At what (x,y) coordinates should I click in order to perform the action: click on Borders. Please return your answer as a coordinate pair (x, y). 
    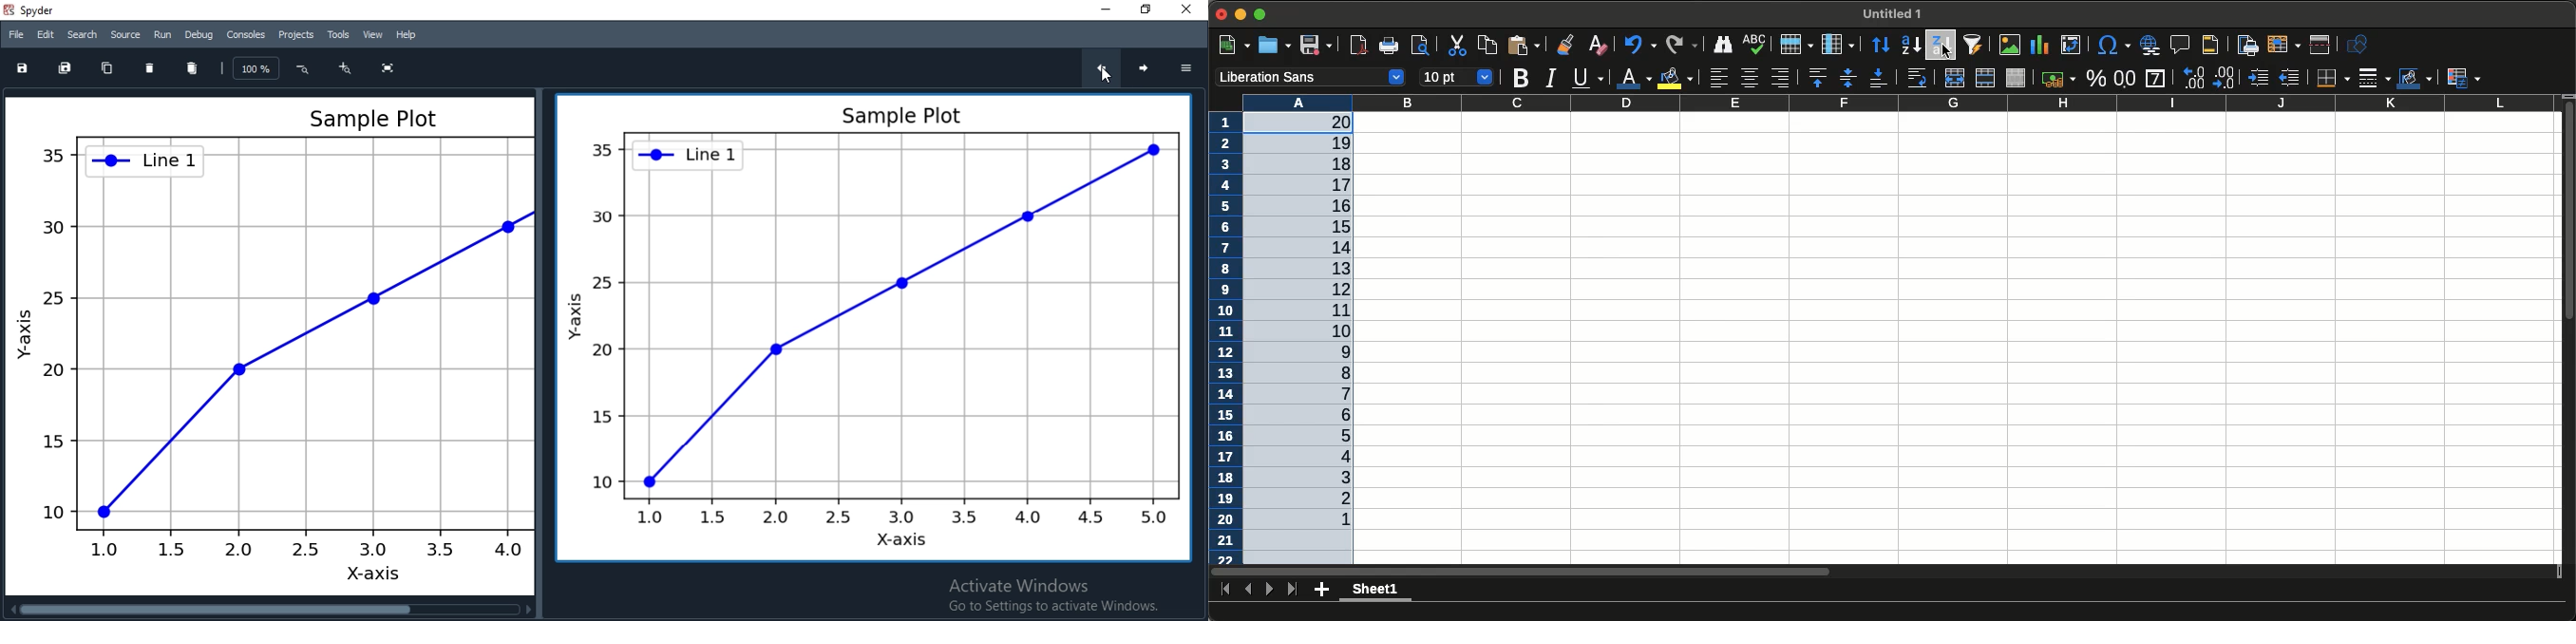
    Looking at the image, I should click on (2330, 79).